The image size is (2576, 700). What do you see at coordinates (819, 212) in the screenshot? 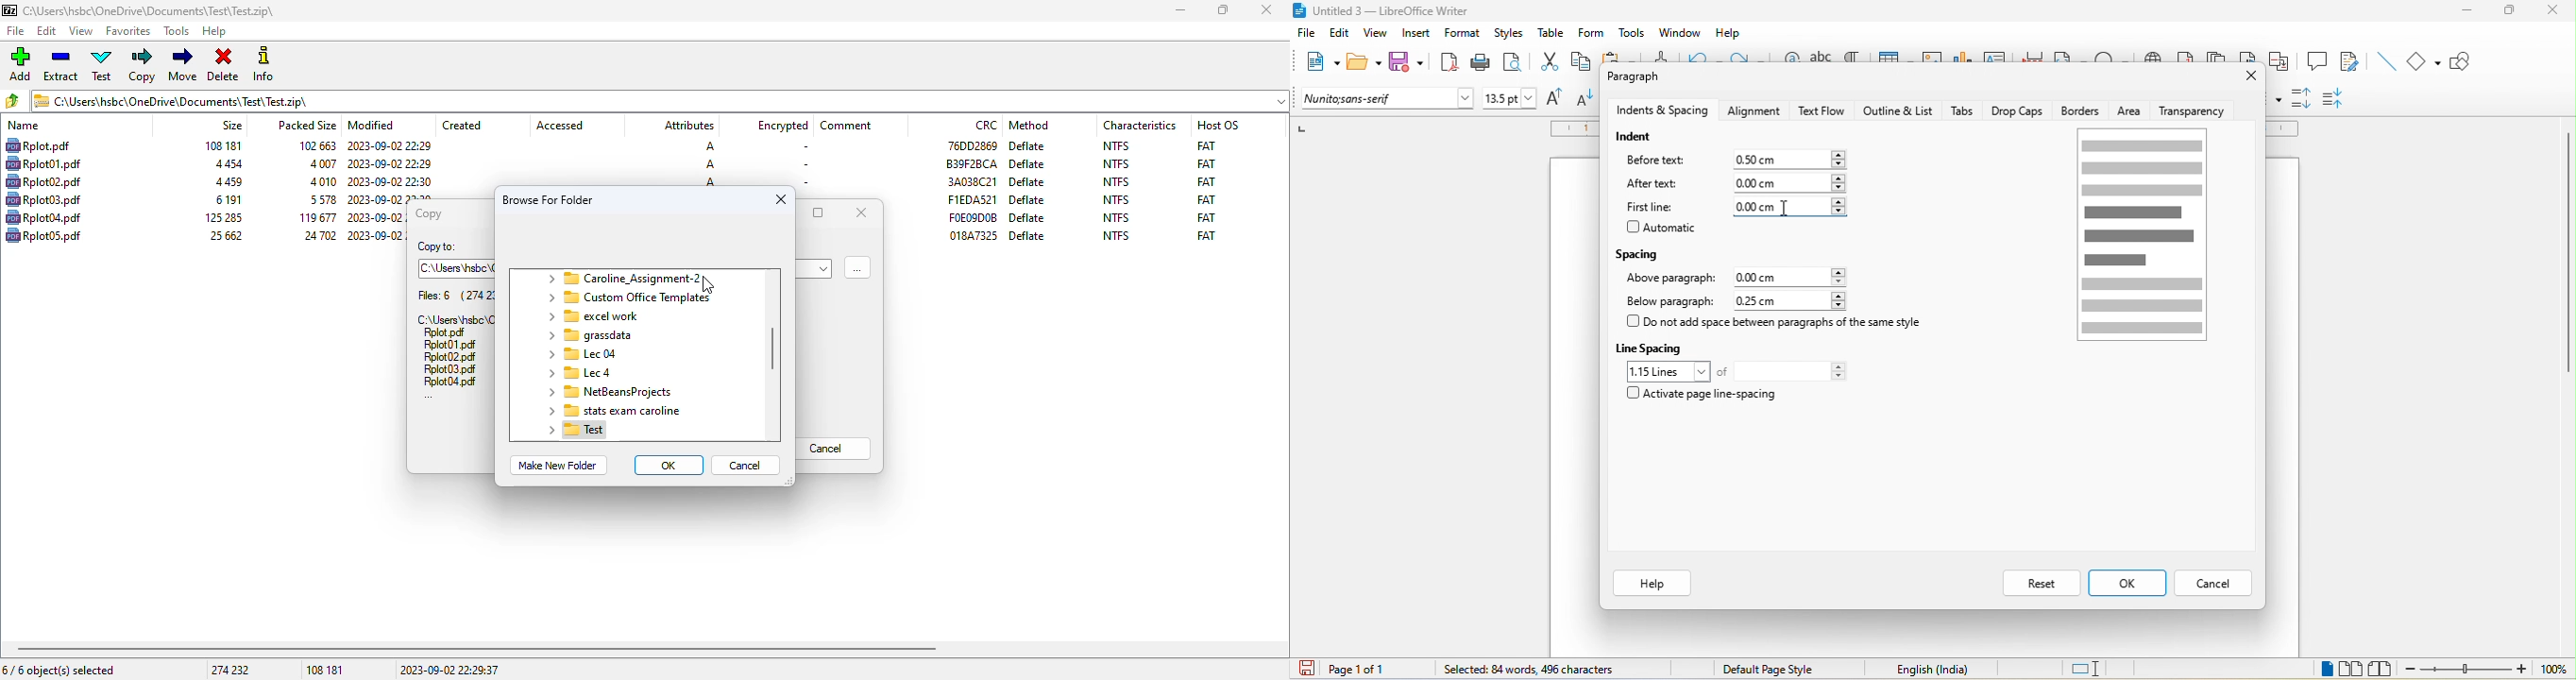
I see `maximize` at bounding box center [819, 212].